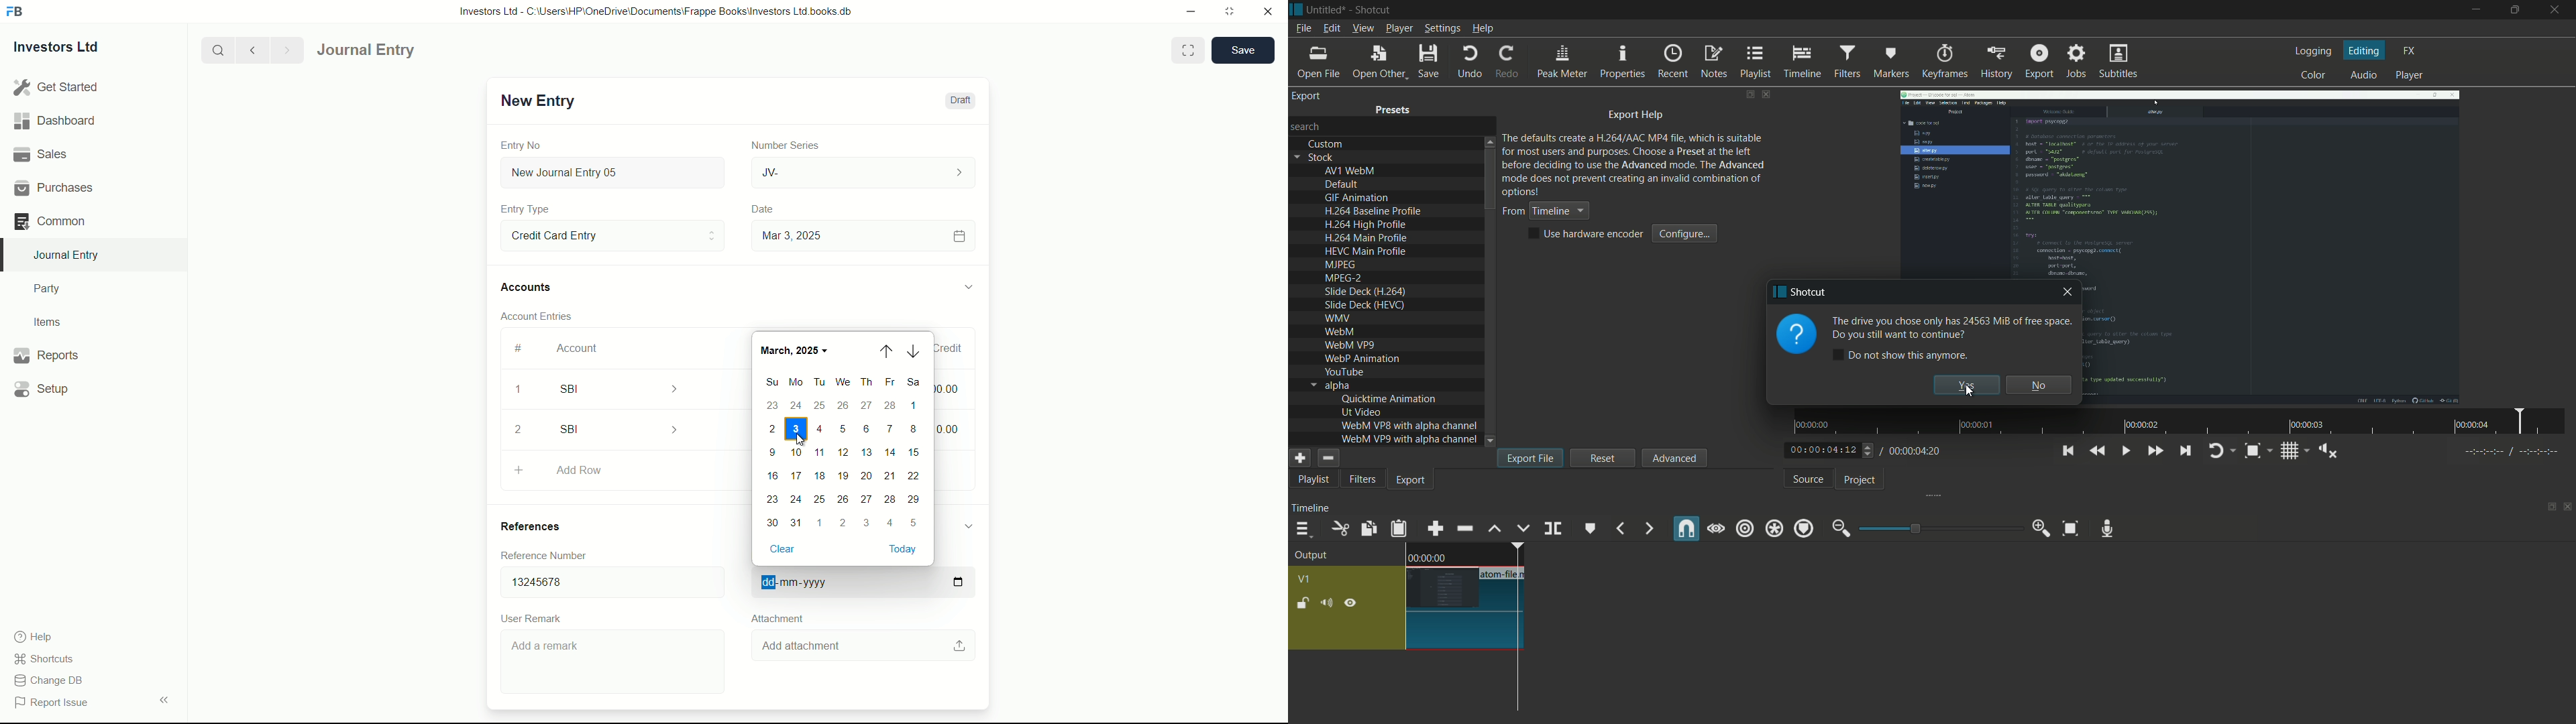 The image size is (2576, 728). Describe the element at coordinates (1337, 319) in the screenshot. I see `wmv` at that location.